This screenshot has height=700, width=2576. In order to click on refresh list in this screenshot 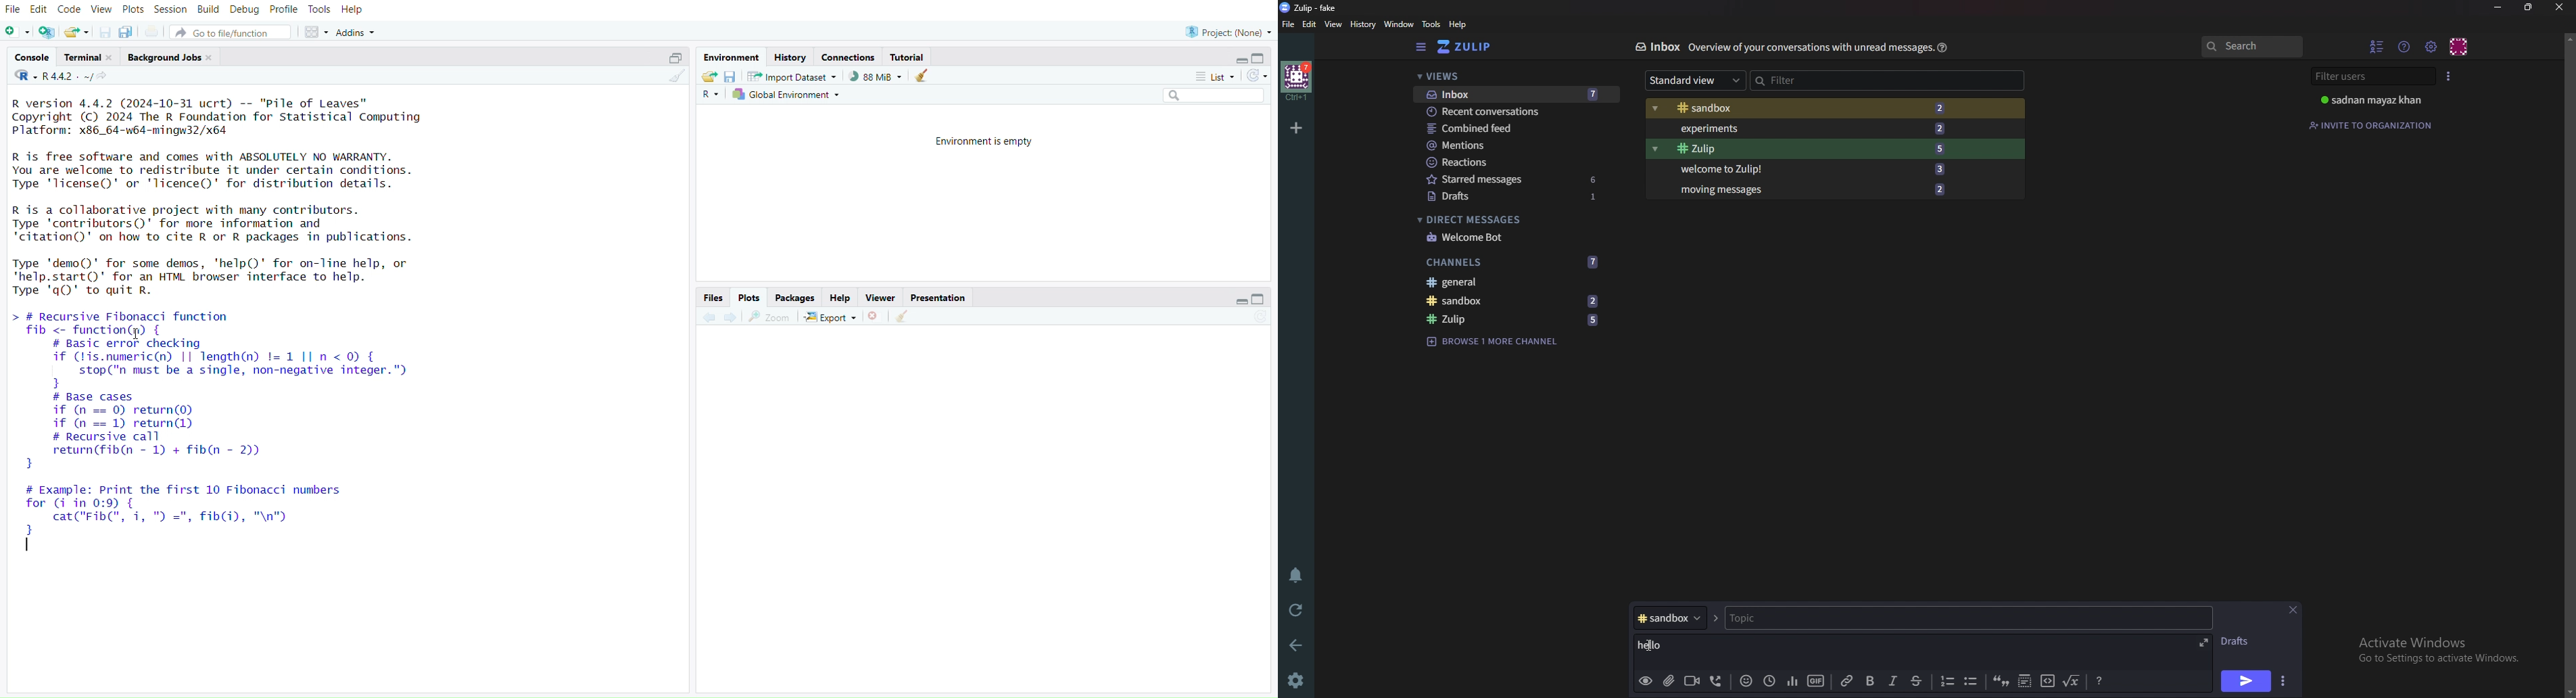, I will do `click(1255, 77)`.